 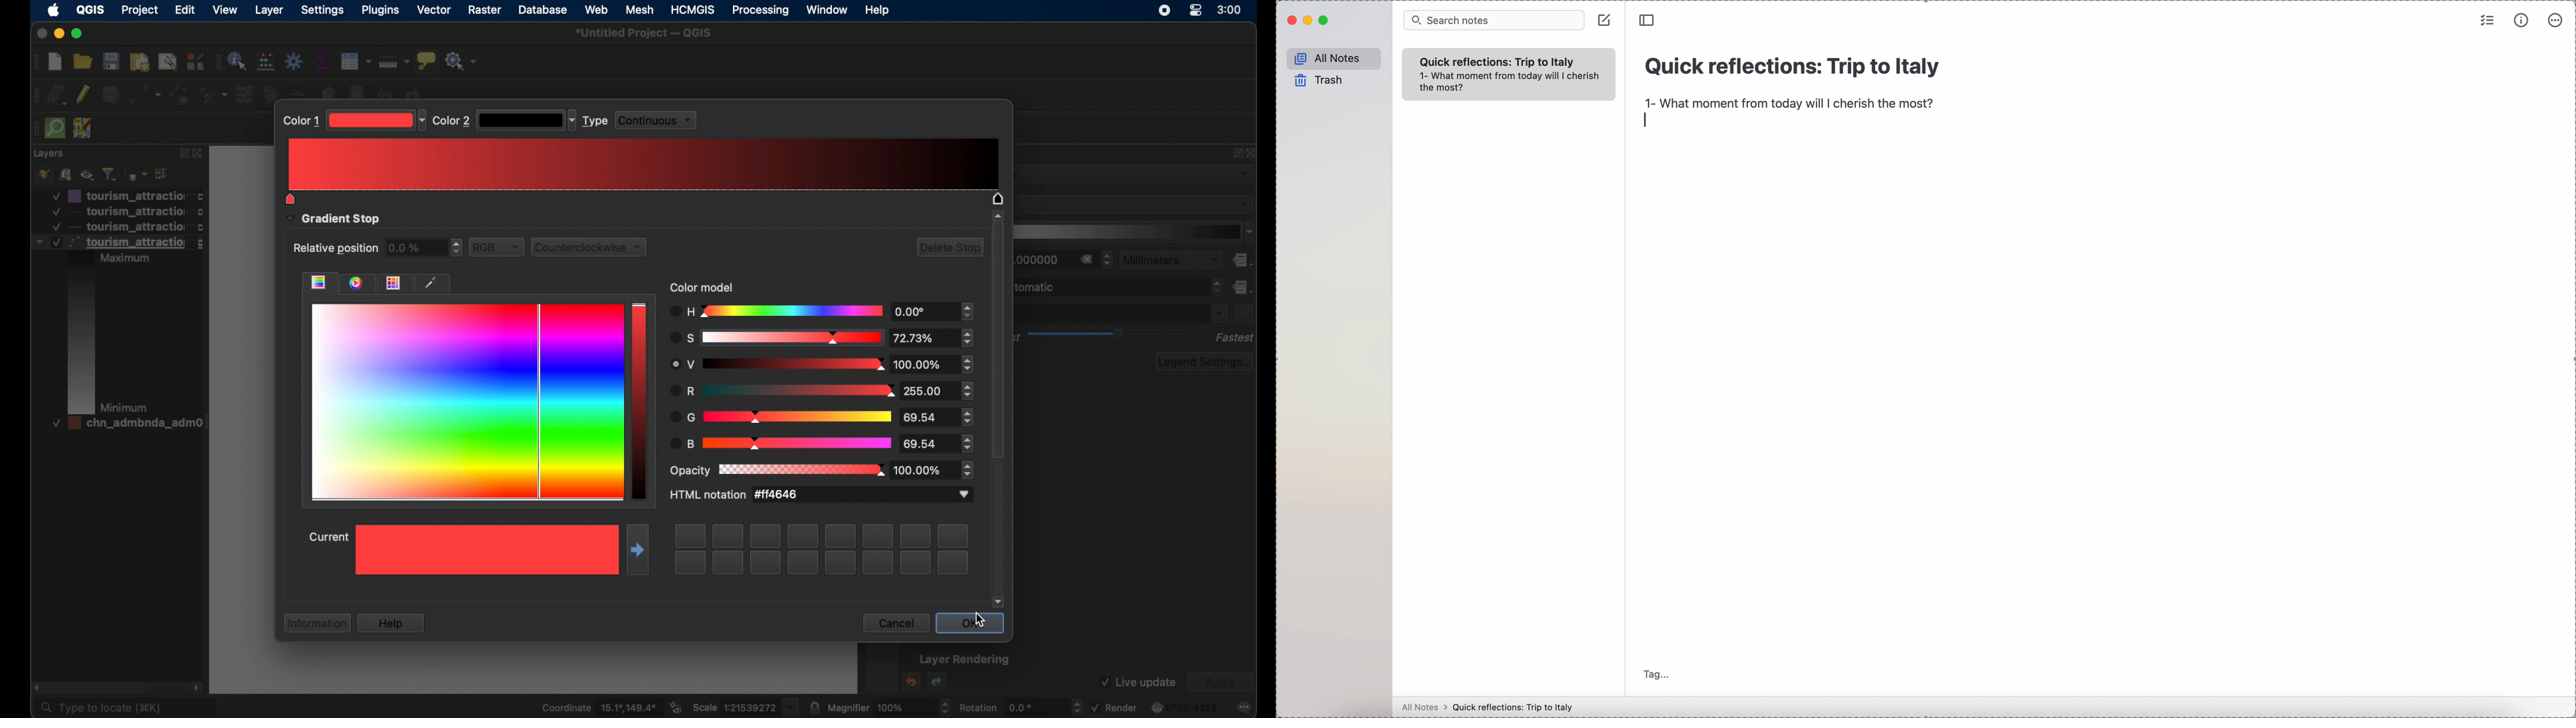 I want to click on toggle sidebar, so click(x=1648, y=20).